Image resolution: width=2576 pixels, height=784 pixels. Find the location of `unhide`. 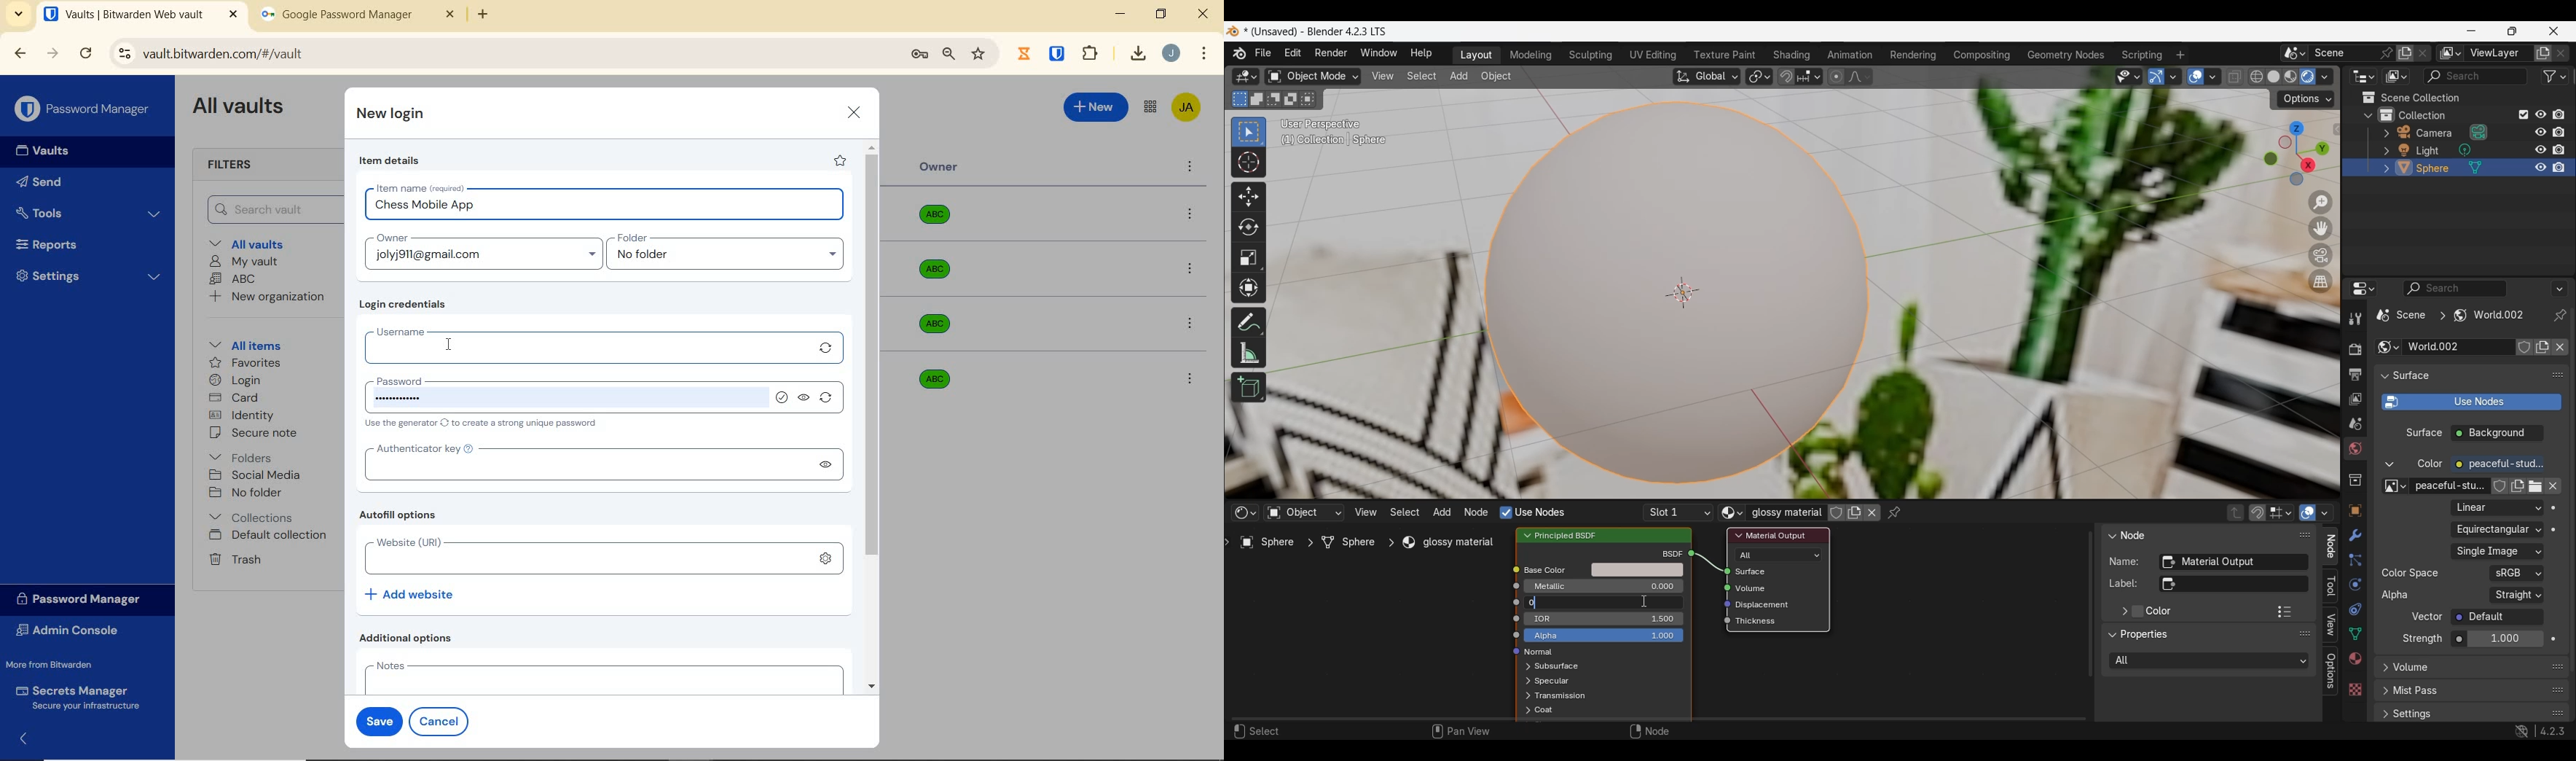

unhide is located at coordinates (829, 468).